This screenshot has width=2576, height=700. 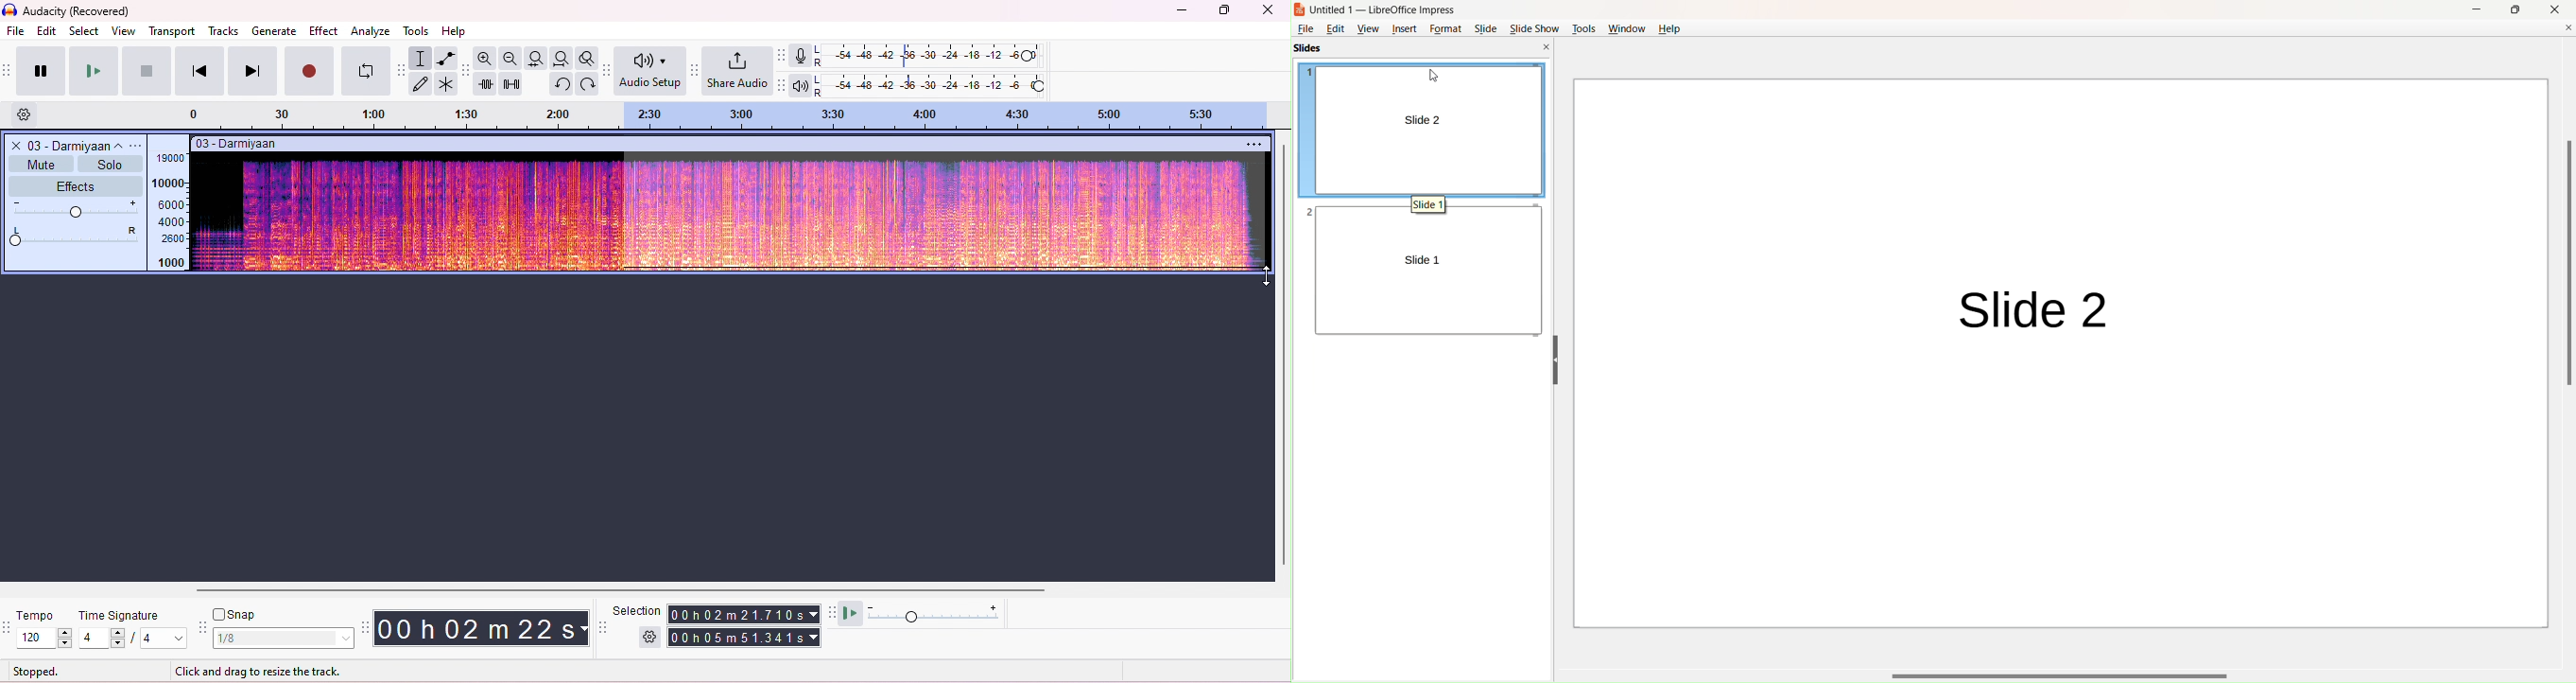 I want to click on edit tool bar, so click(x=466, y=72).